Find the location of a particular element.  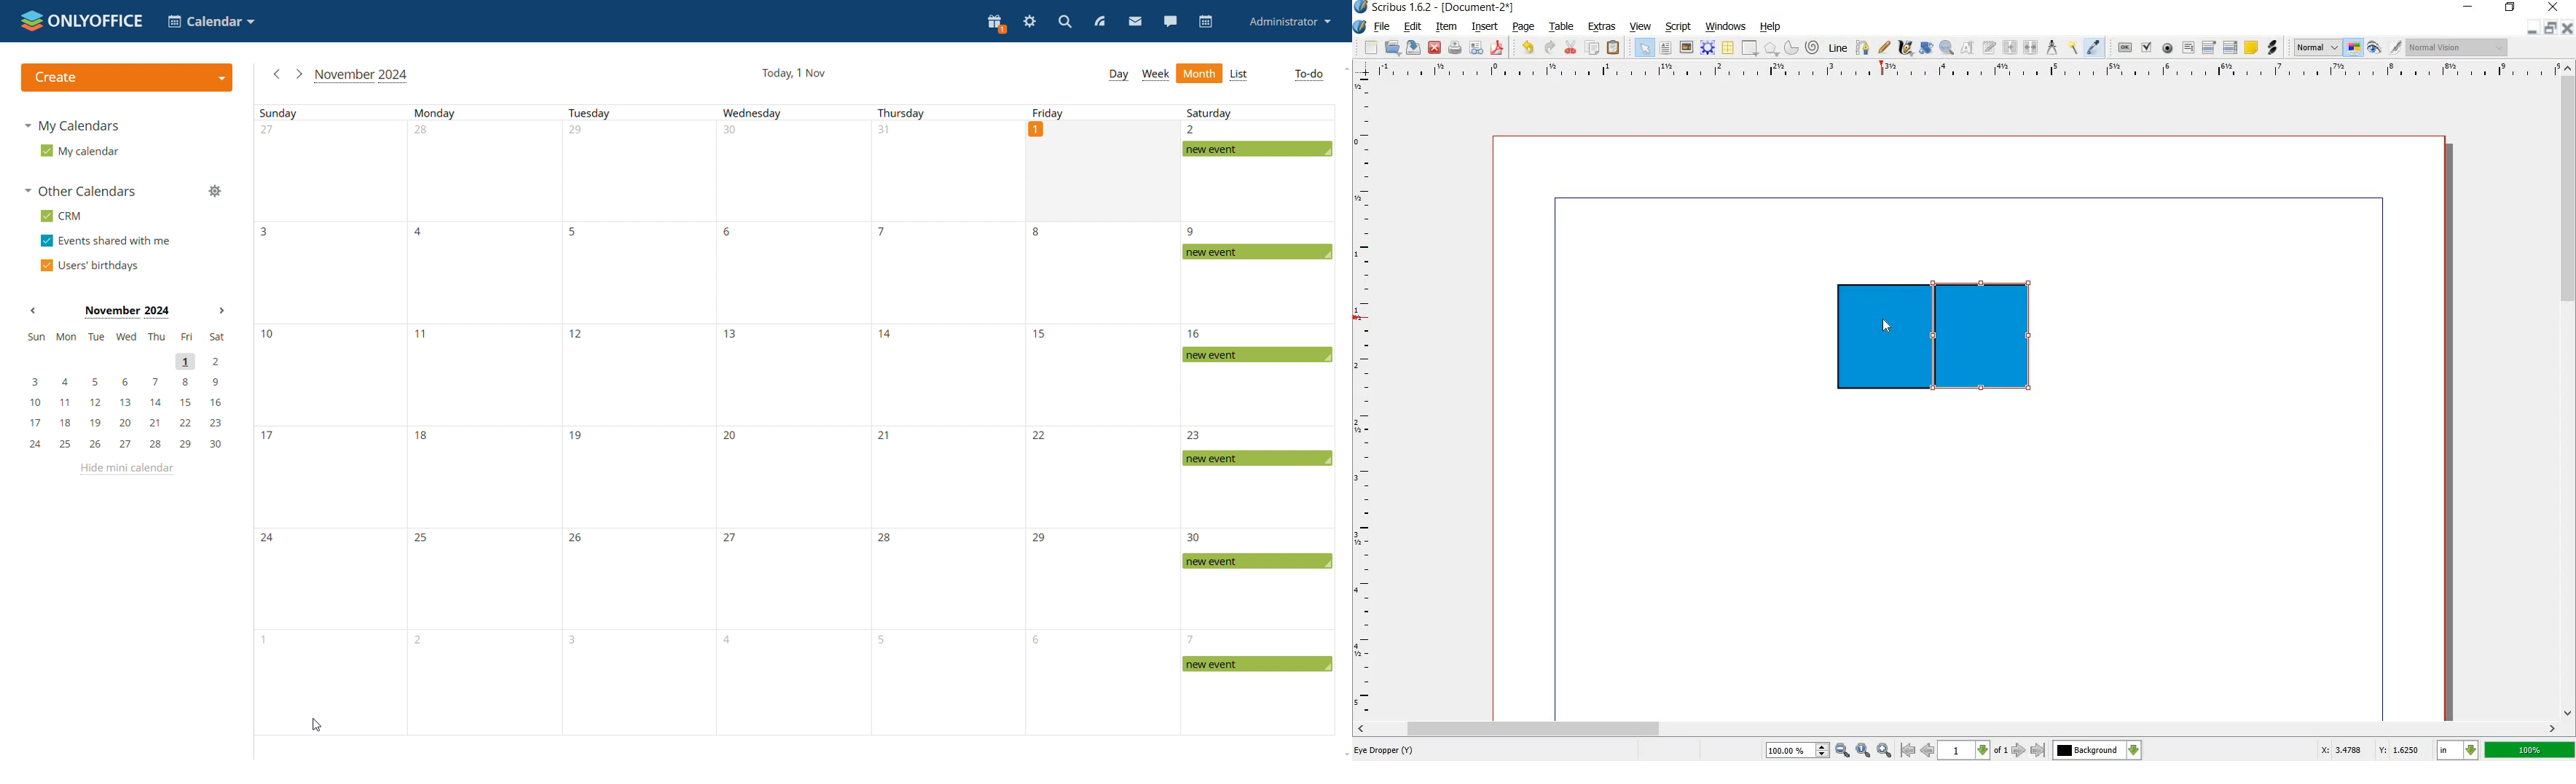

Tuesday is located at coordinates (636, 420).